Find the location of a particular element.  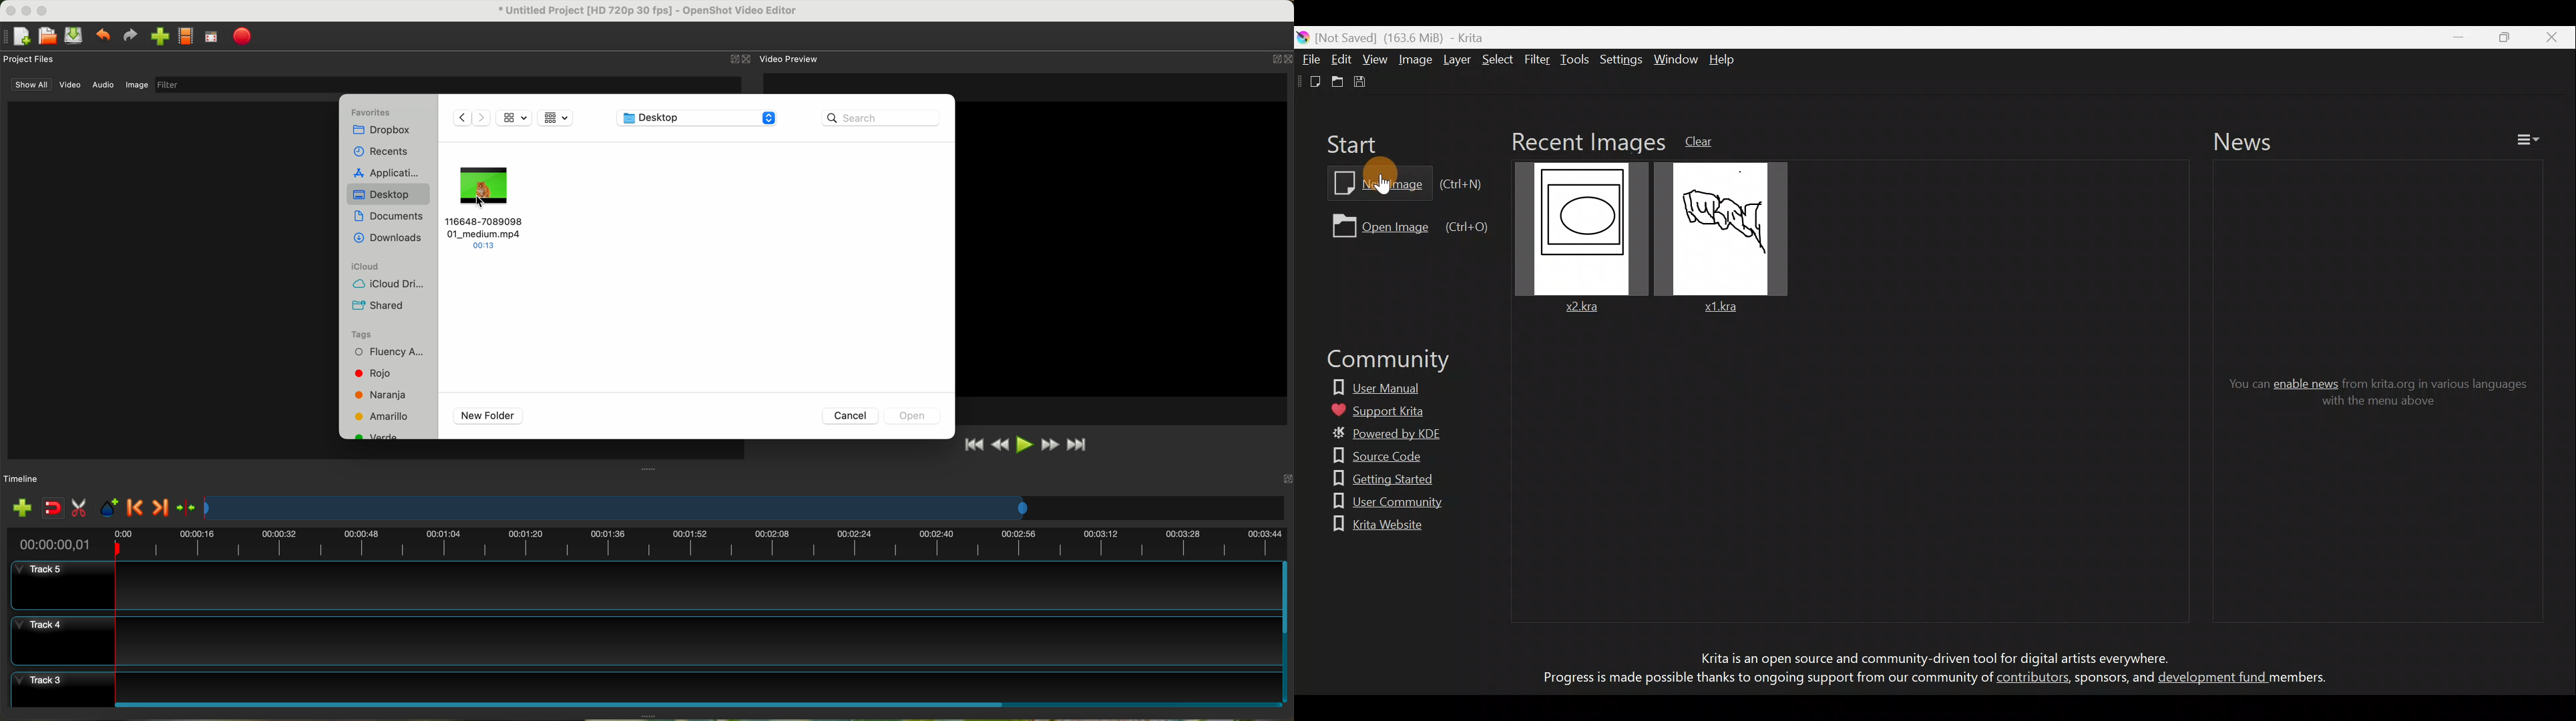

track 3 is located at coordinates (644, 684).